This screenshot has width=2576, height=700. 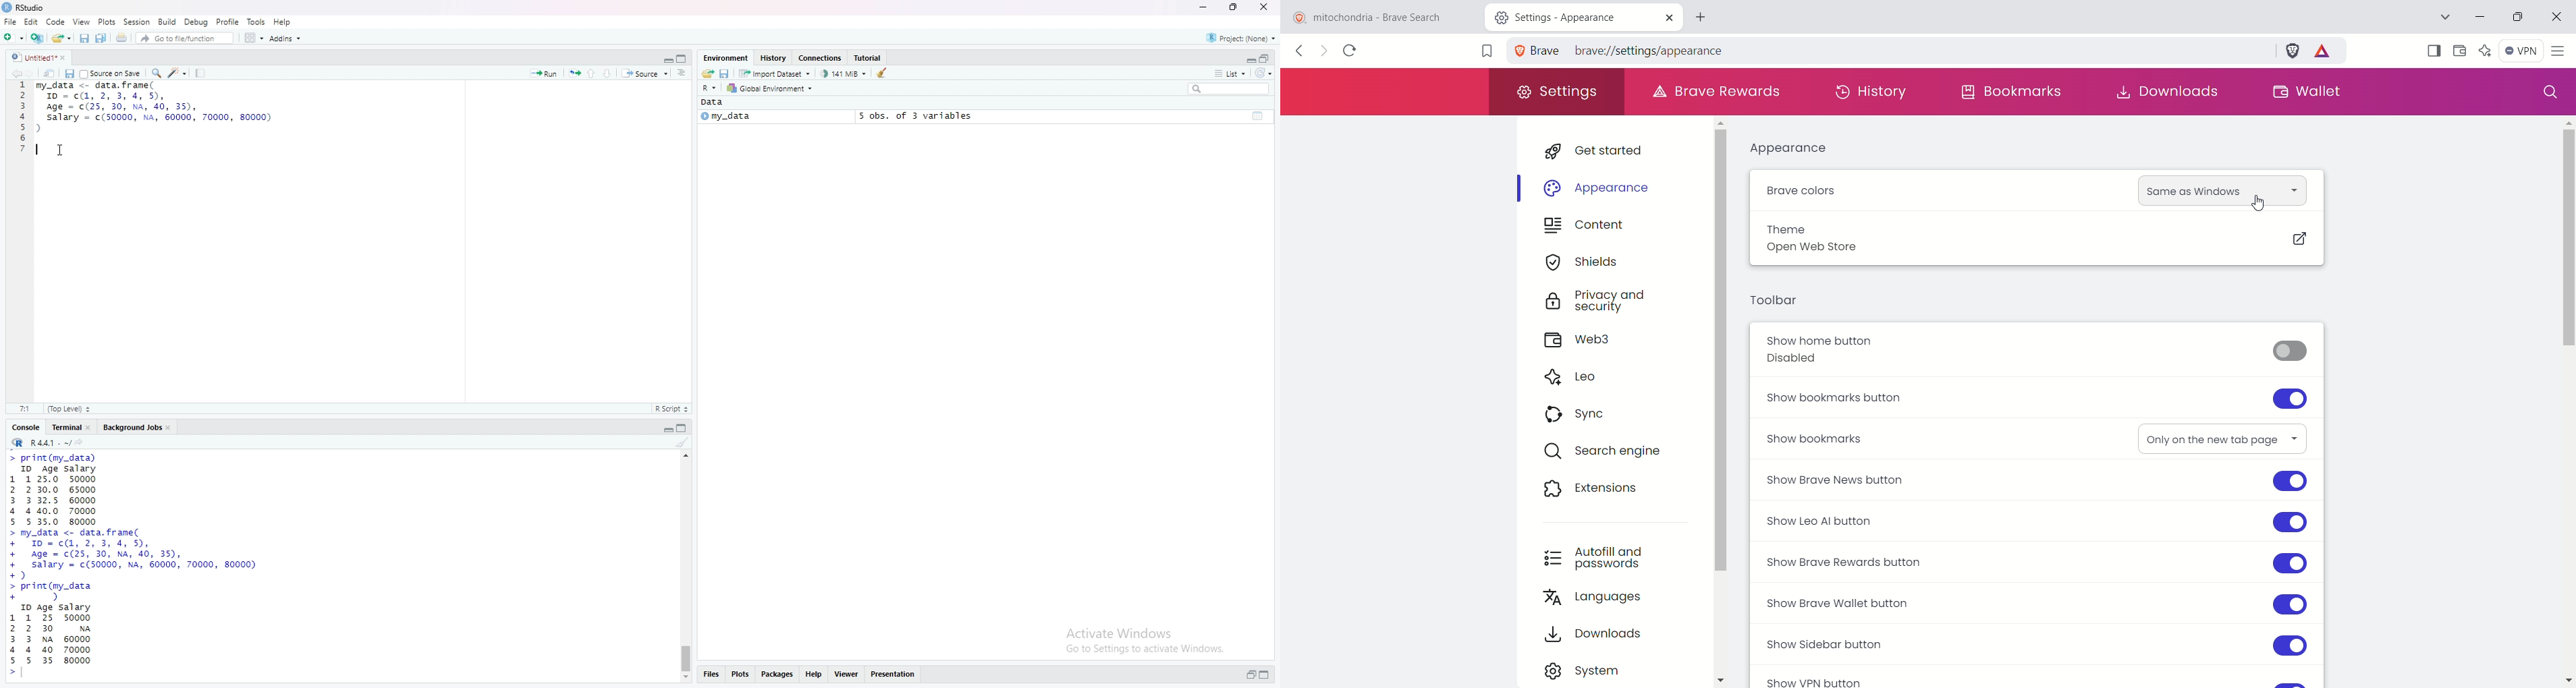 What do you see at coordinates (139, 429) in the screenshot?
I see `Background jobs` at bounding box center [139, 429].